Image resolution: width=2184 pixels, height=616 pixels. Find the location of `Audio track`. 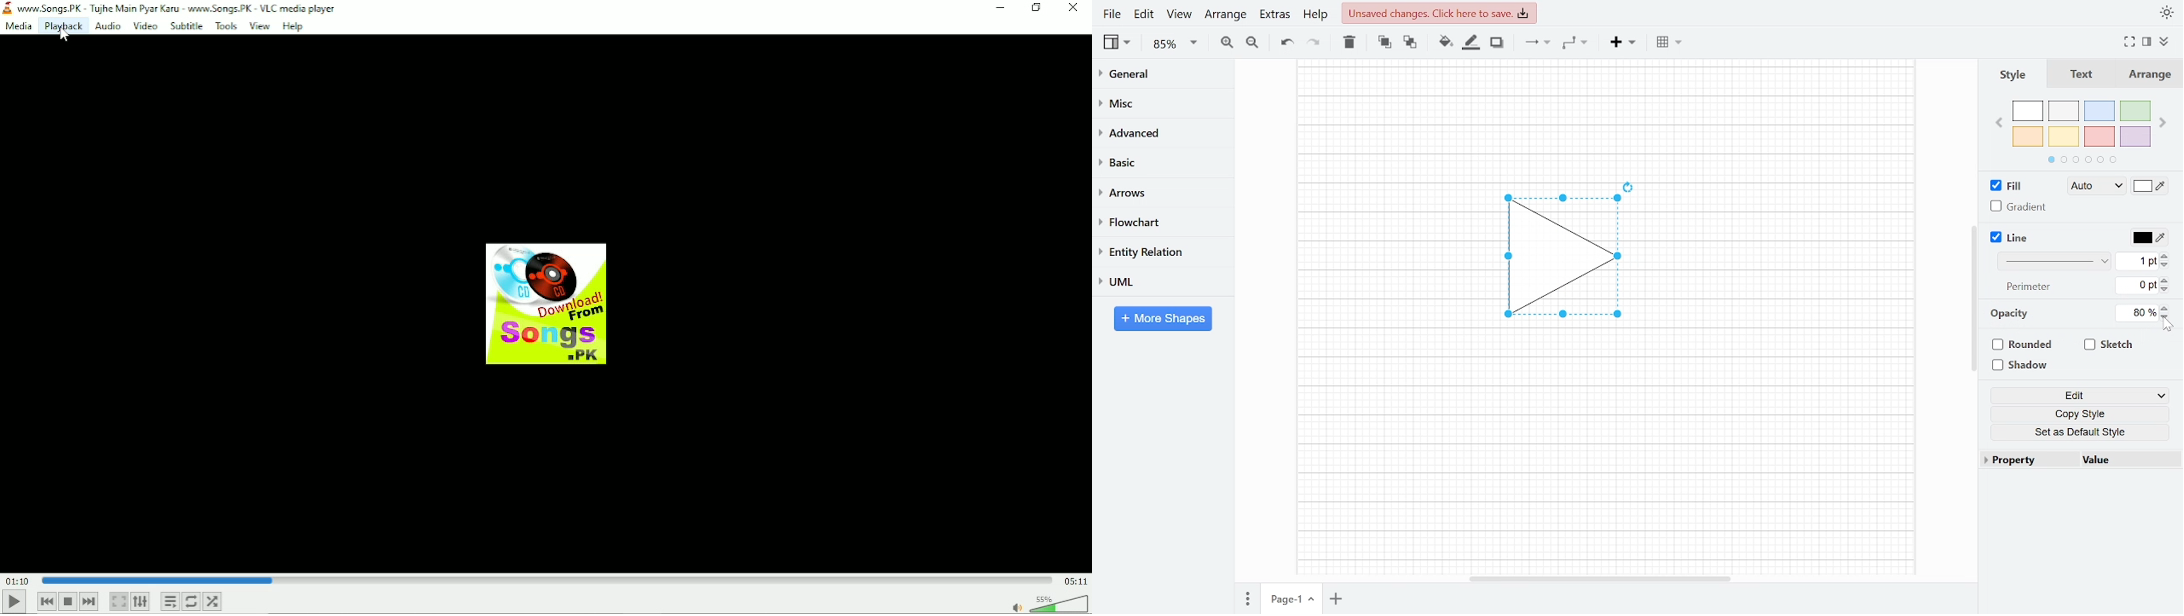

Audio track is located at coordinates (545, 304).